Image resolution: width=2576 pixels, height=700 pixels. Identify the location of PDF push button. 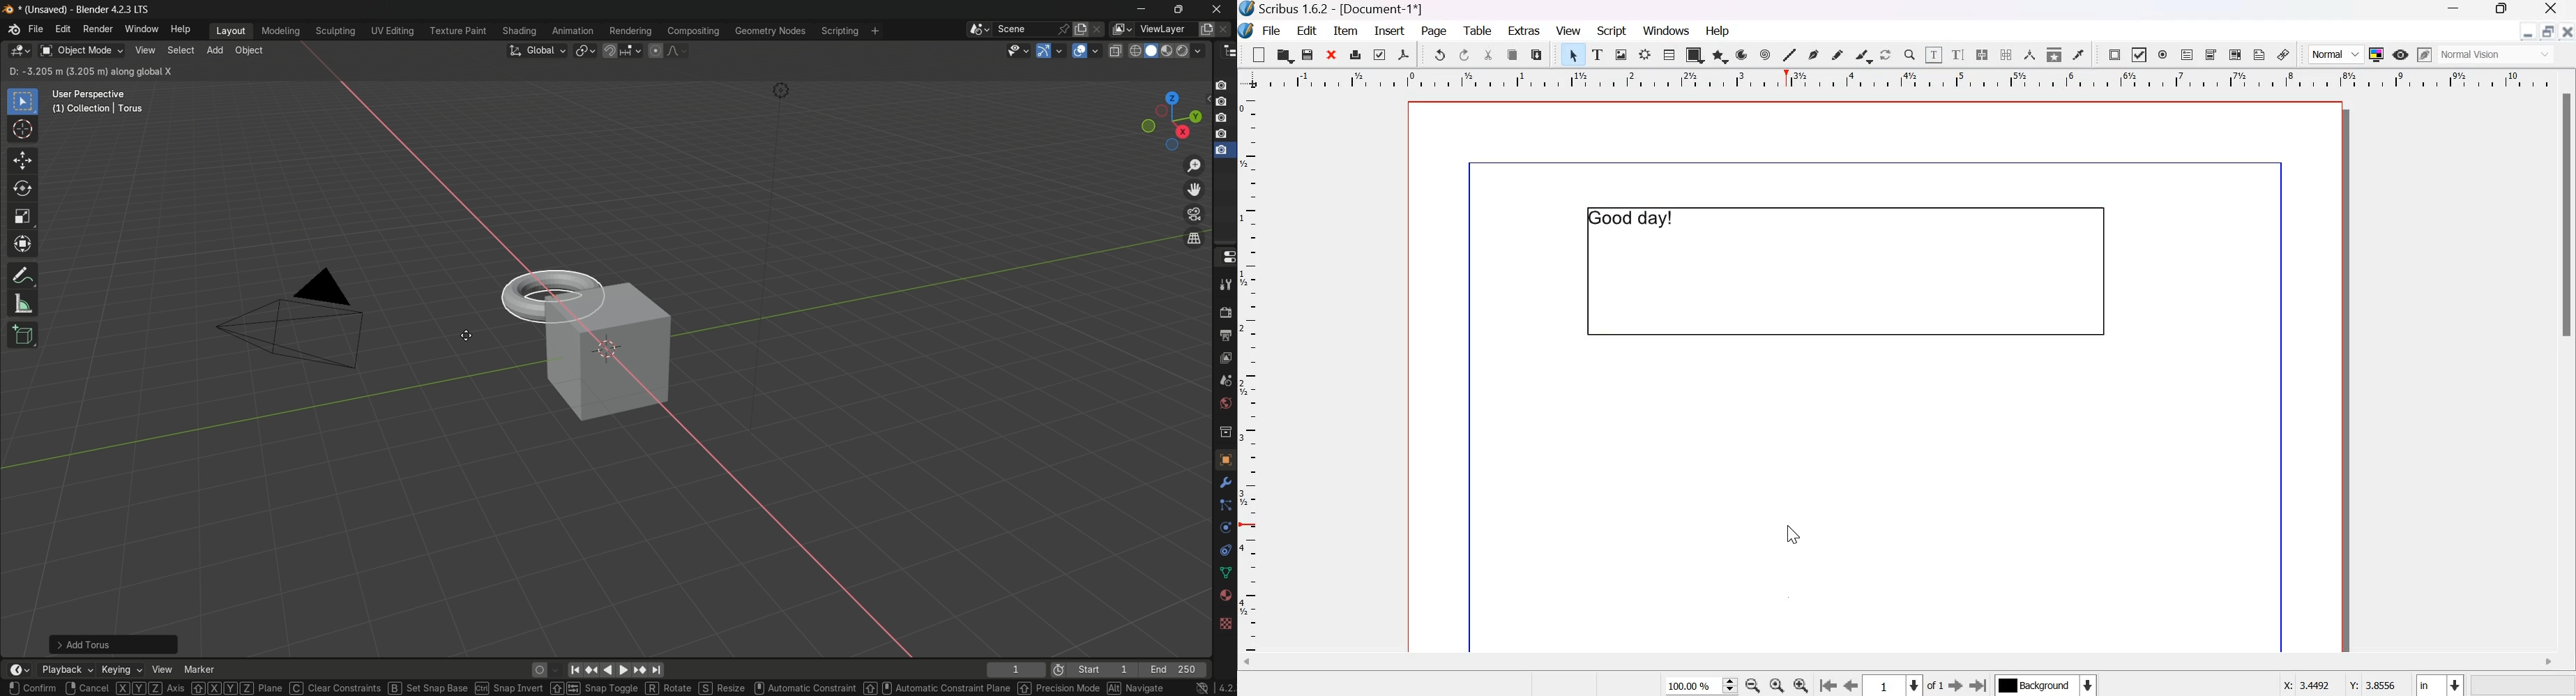
(2114, 55).